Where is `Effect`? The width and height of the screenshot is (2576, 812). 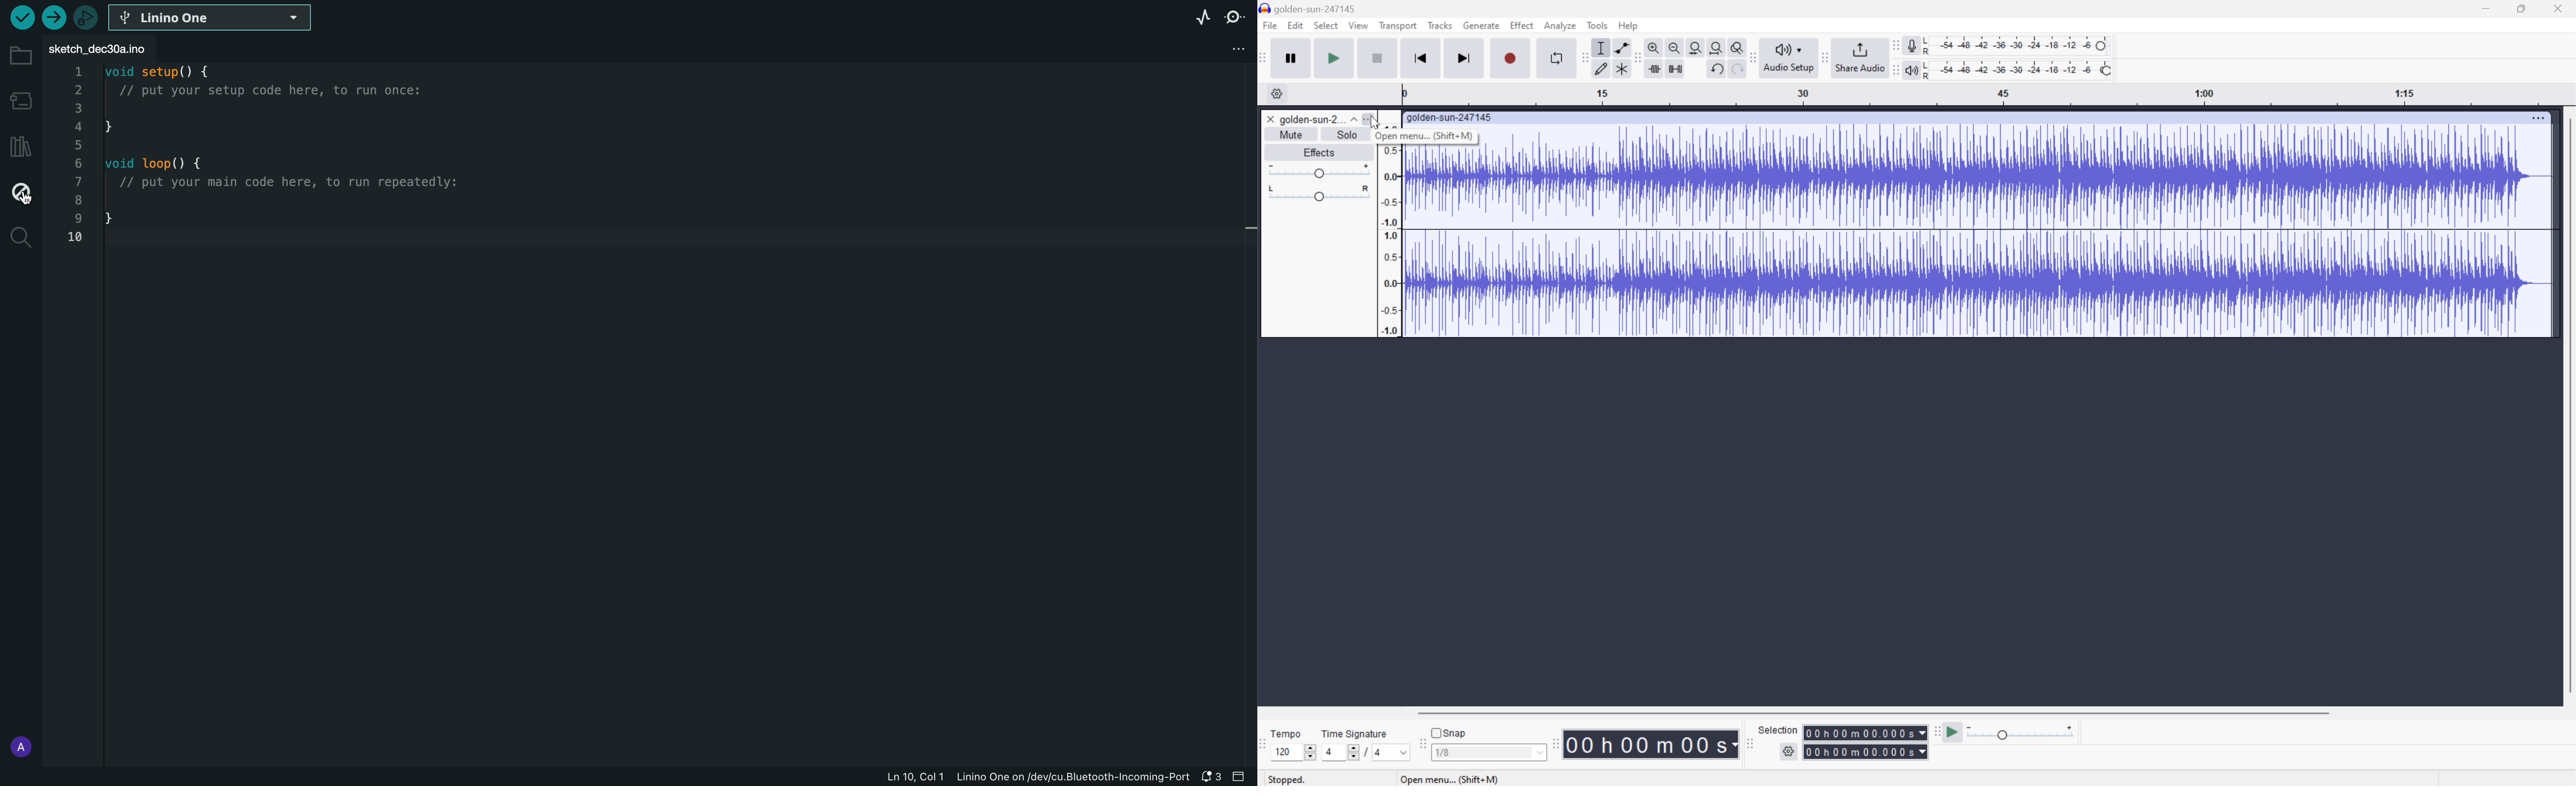 Effect is located at coordinates (1522, 26).